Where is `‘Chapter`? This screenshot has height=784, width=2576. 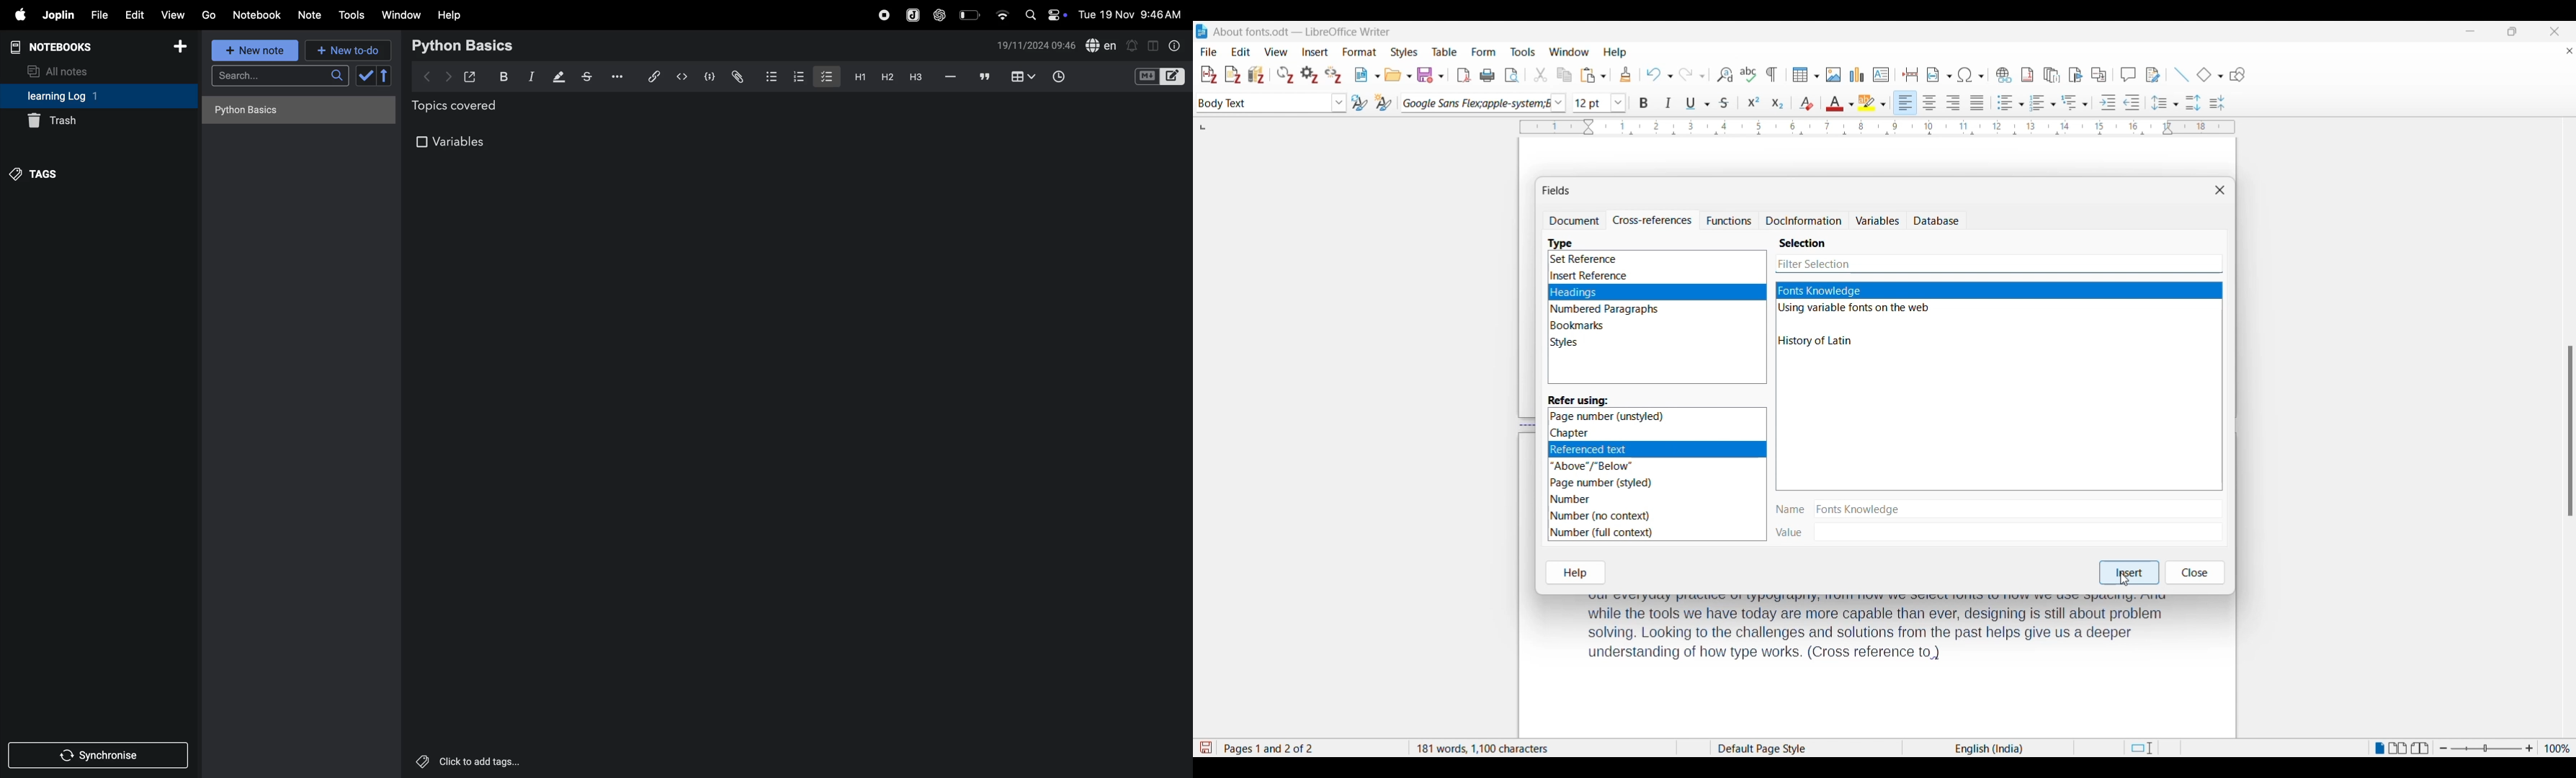 ‘Chapter is located at coordinates (1572, 433).